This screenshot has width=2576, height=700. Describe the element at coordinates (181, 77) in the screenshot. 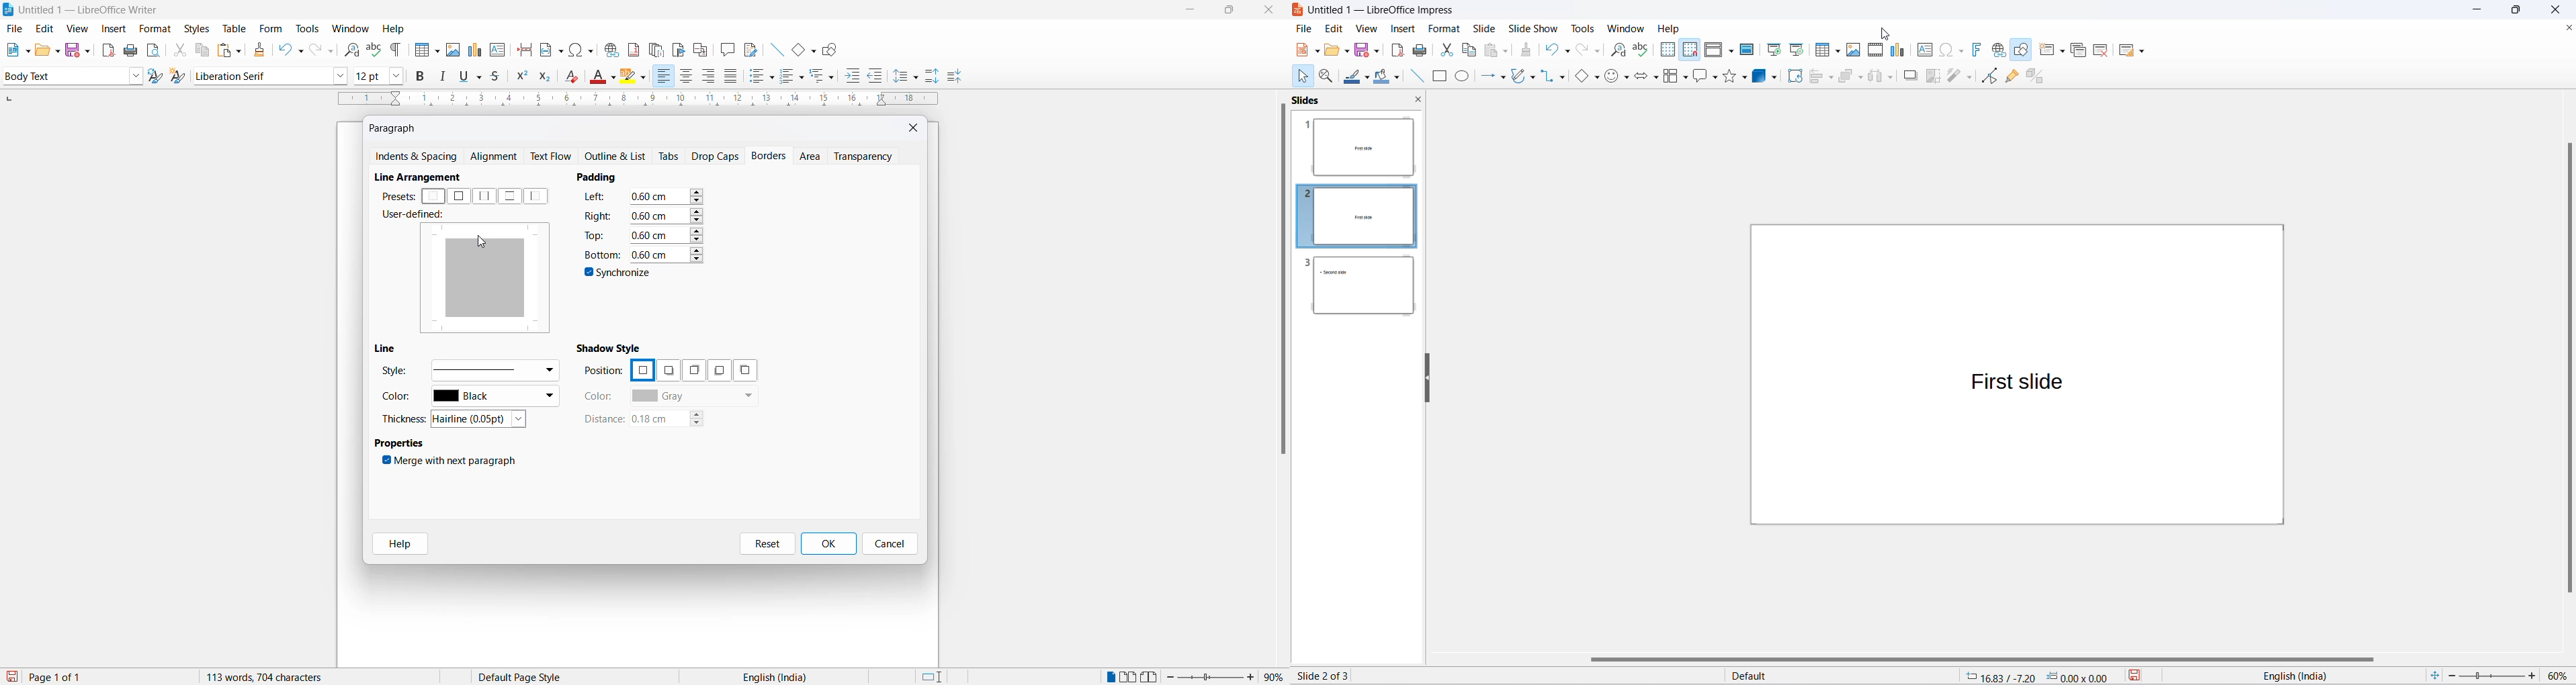

I see `create new style from selection` at that location.